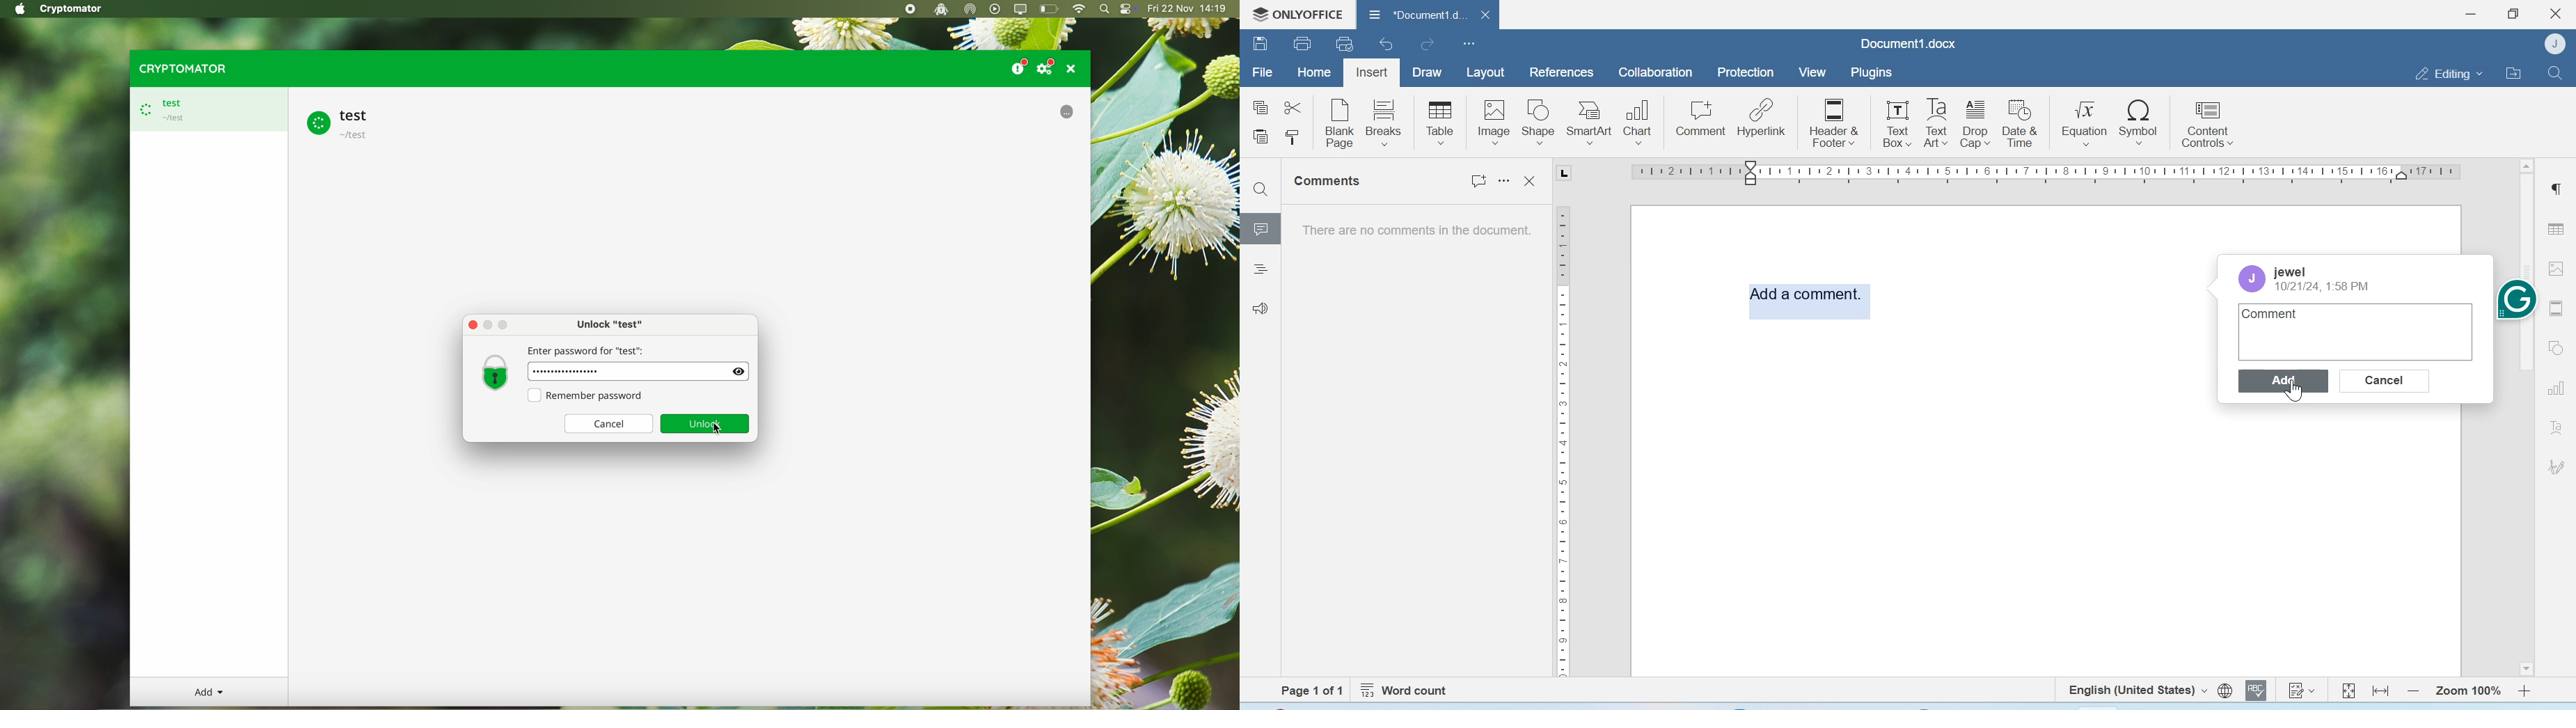 The width and height of the screenshot is (2576, 728). I want to click on Zoom, so click(2467, 691).